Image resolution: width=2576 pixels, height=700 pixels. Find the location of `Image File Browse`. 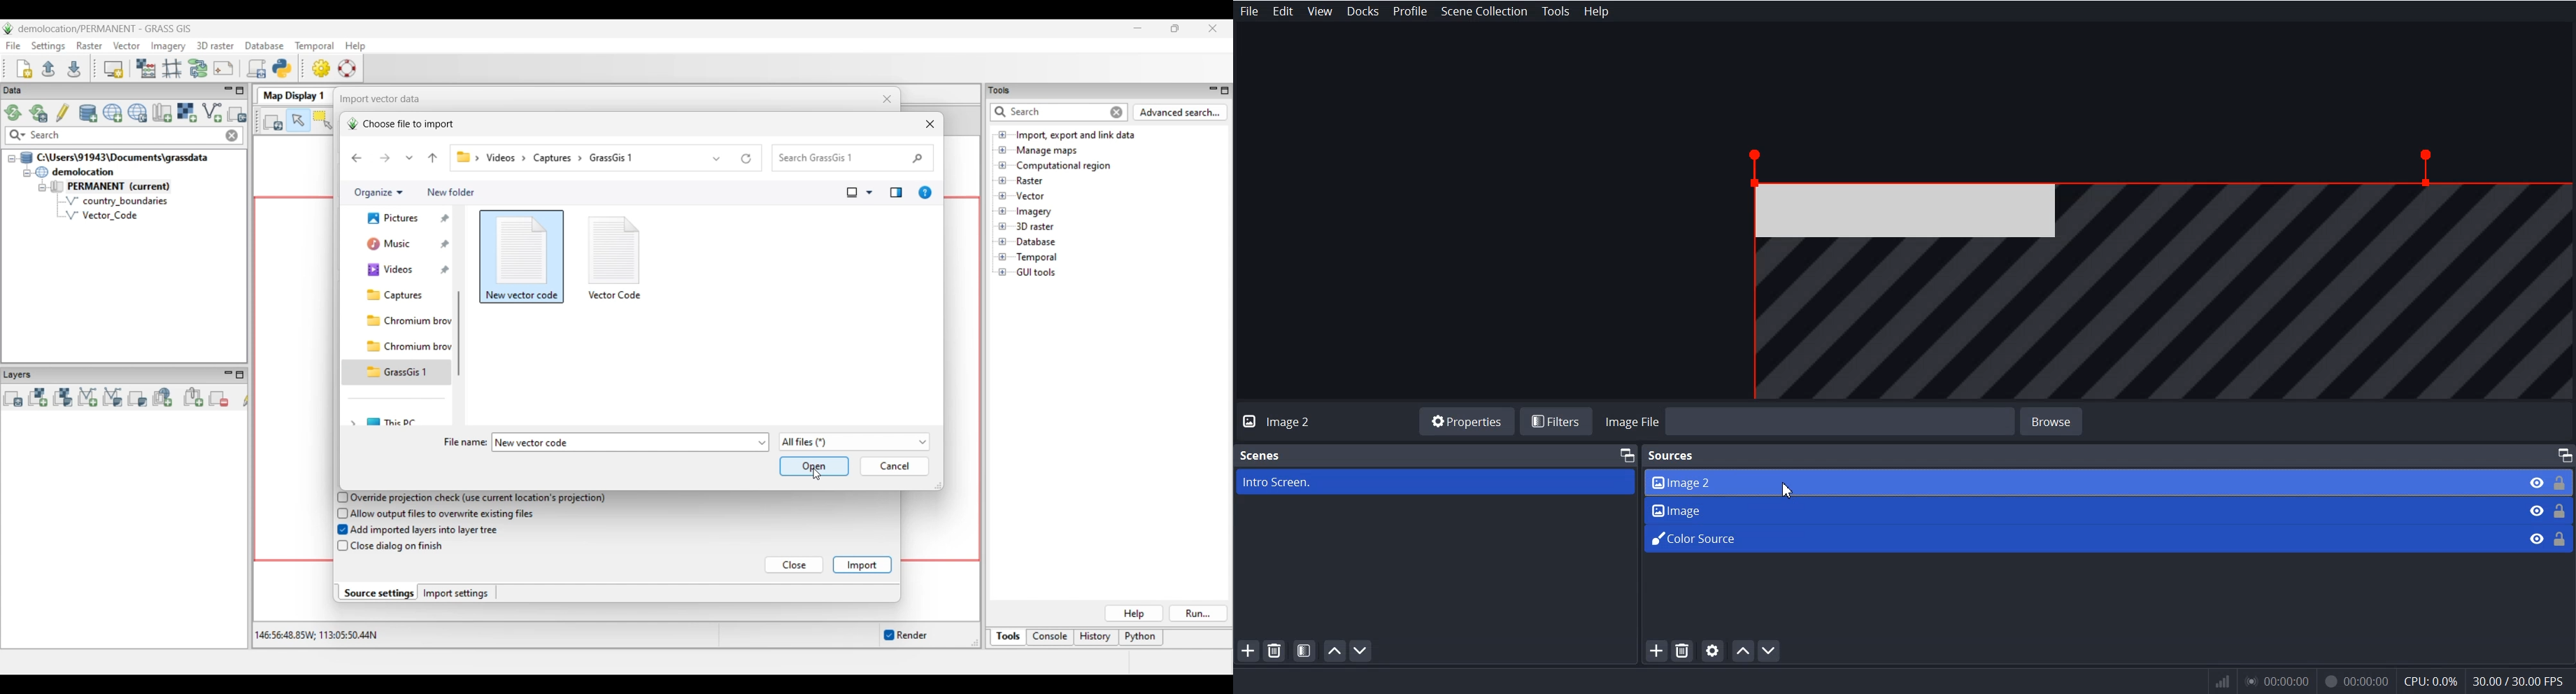

Image File Browse is located at coordinates (1810, 421).